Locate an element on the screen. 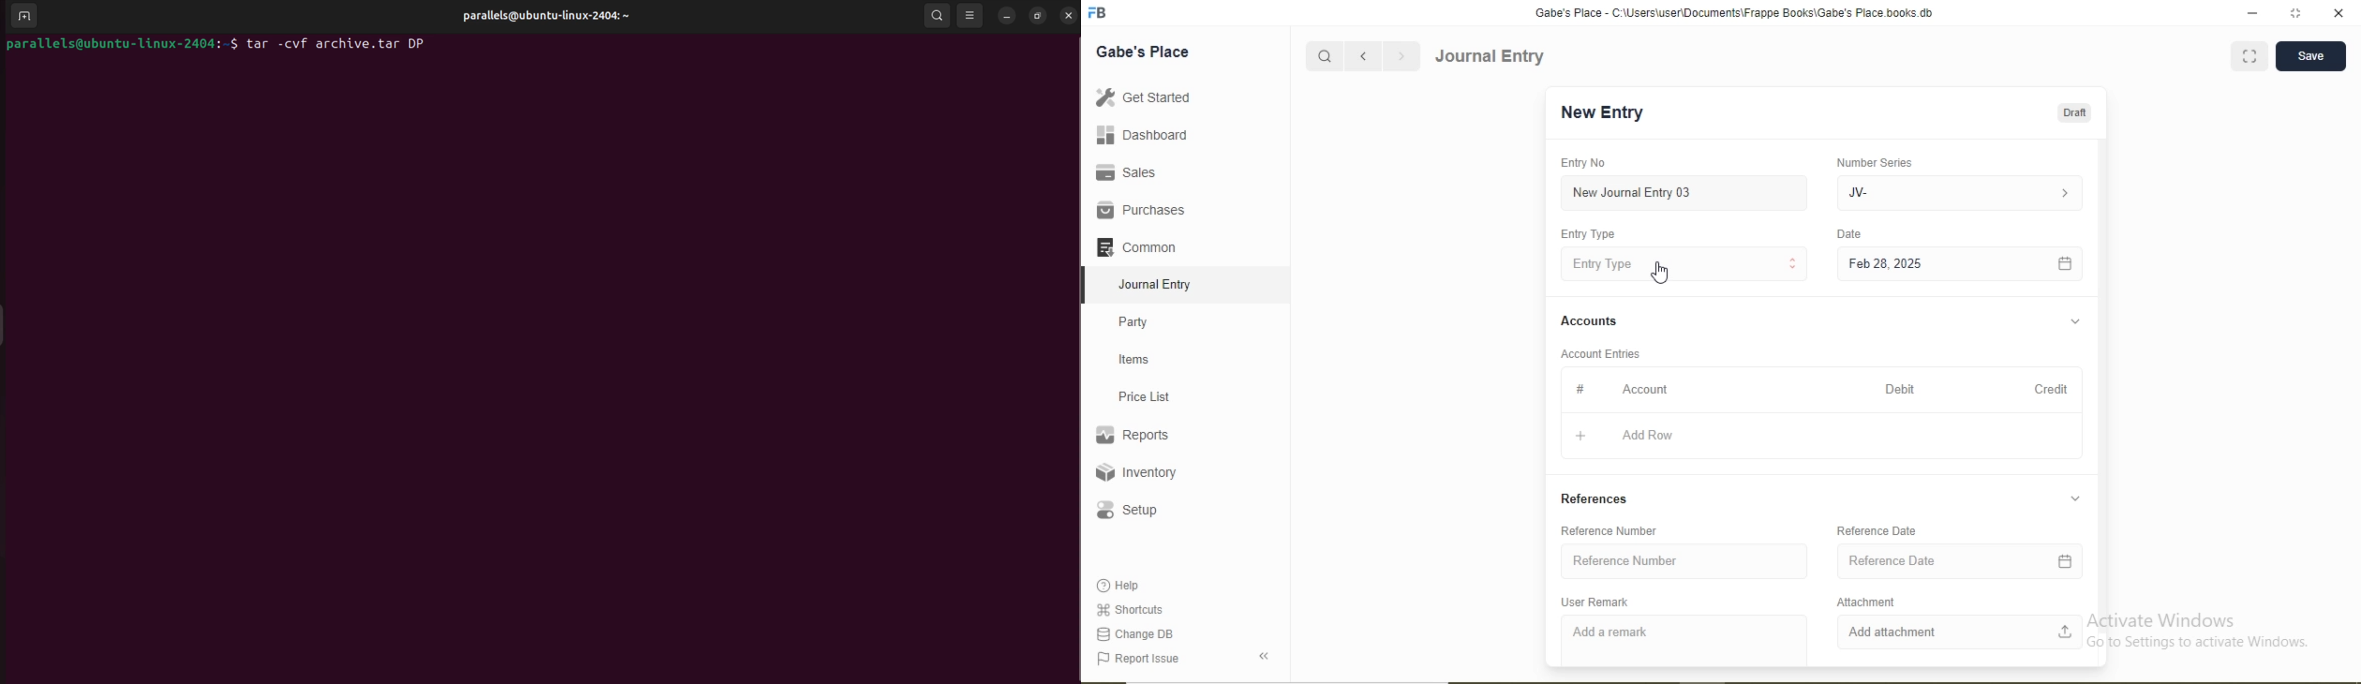 The height and width of the screenshot is (700, 2380). tar -cvf archive.tar directory_name is located at coordinates (340, 47).